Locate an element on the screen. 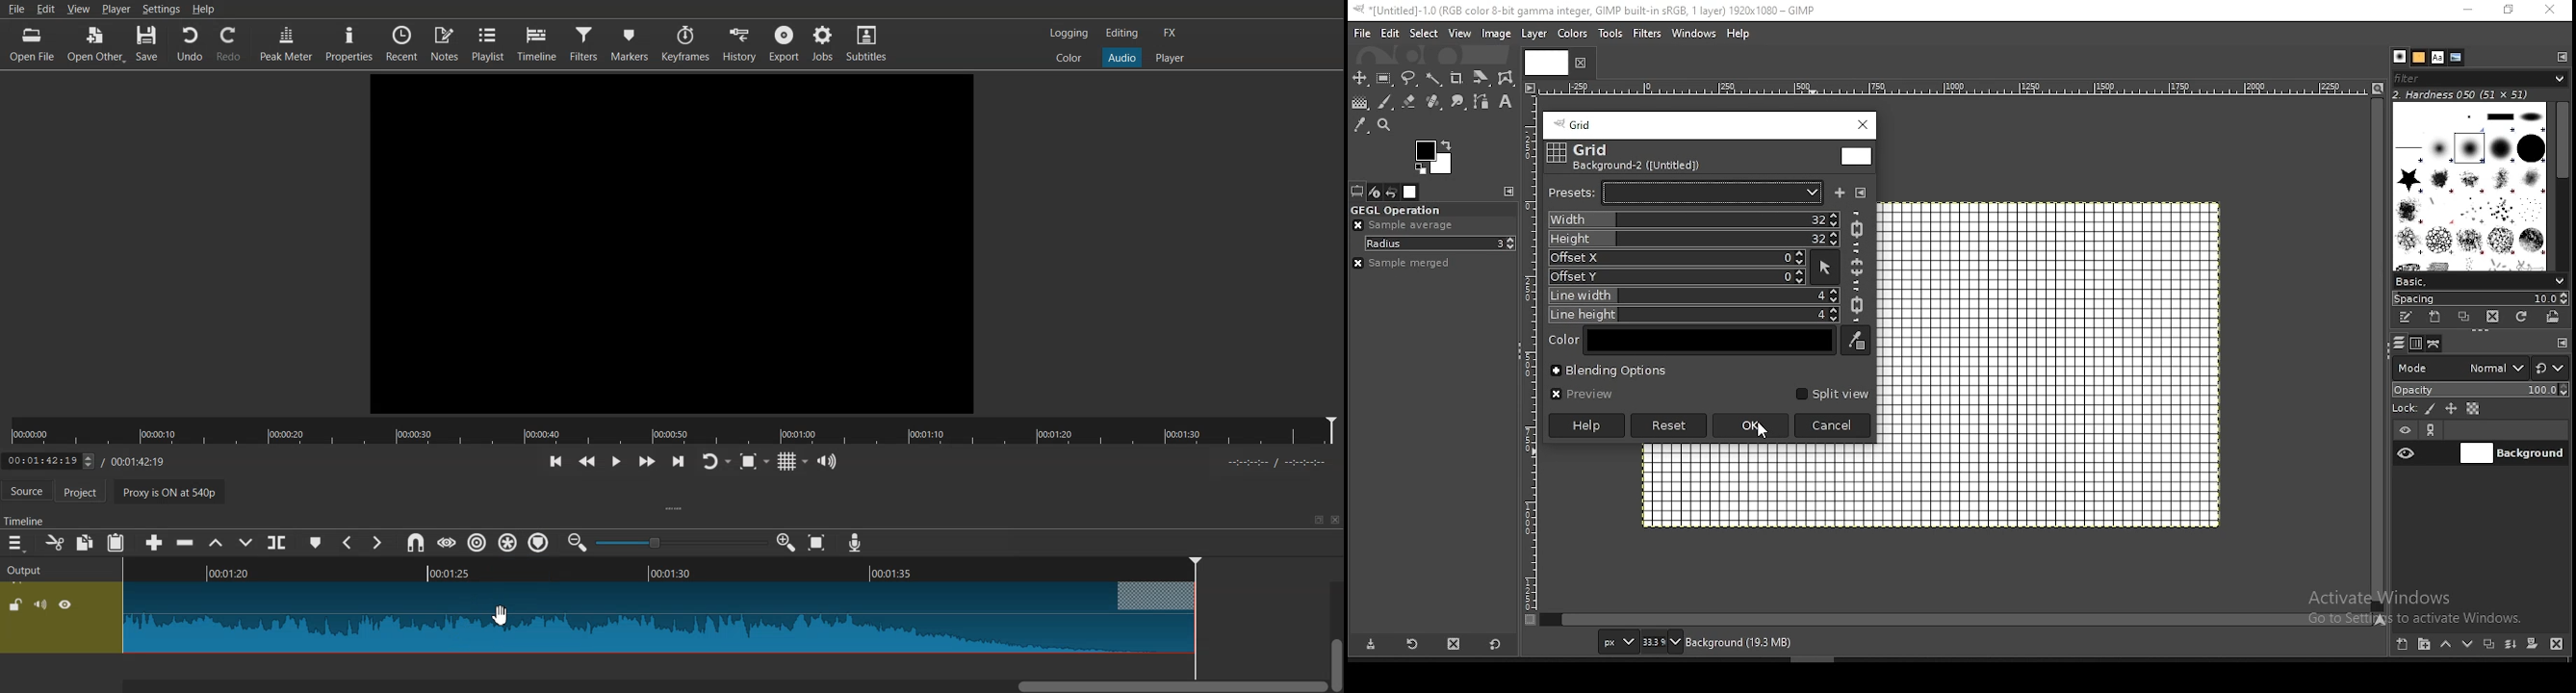 The height and width of the screenshot is (700, 2576). eraser tool is located at coordinates (1410, 103).